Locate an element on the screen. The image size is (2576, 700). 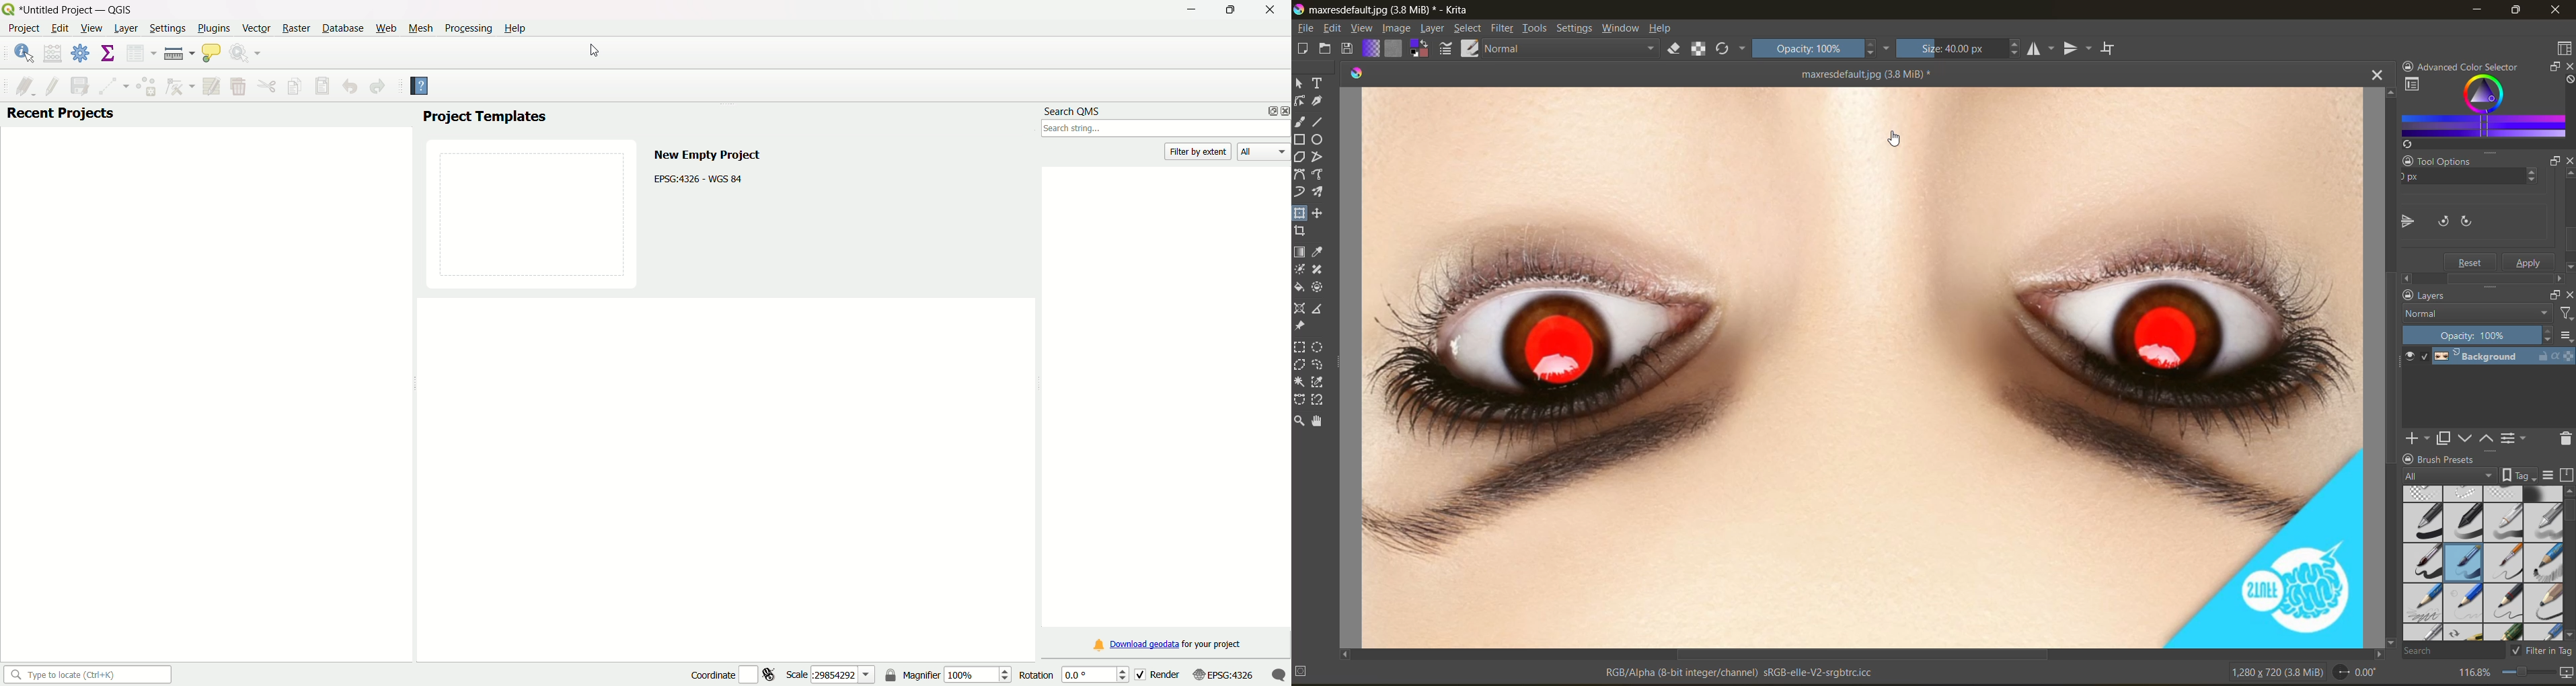
message is located at coordinates (1279, 674).